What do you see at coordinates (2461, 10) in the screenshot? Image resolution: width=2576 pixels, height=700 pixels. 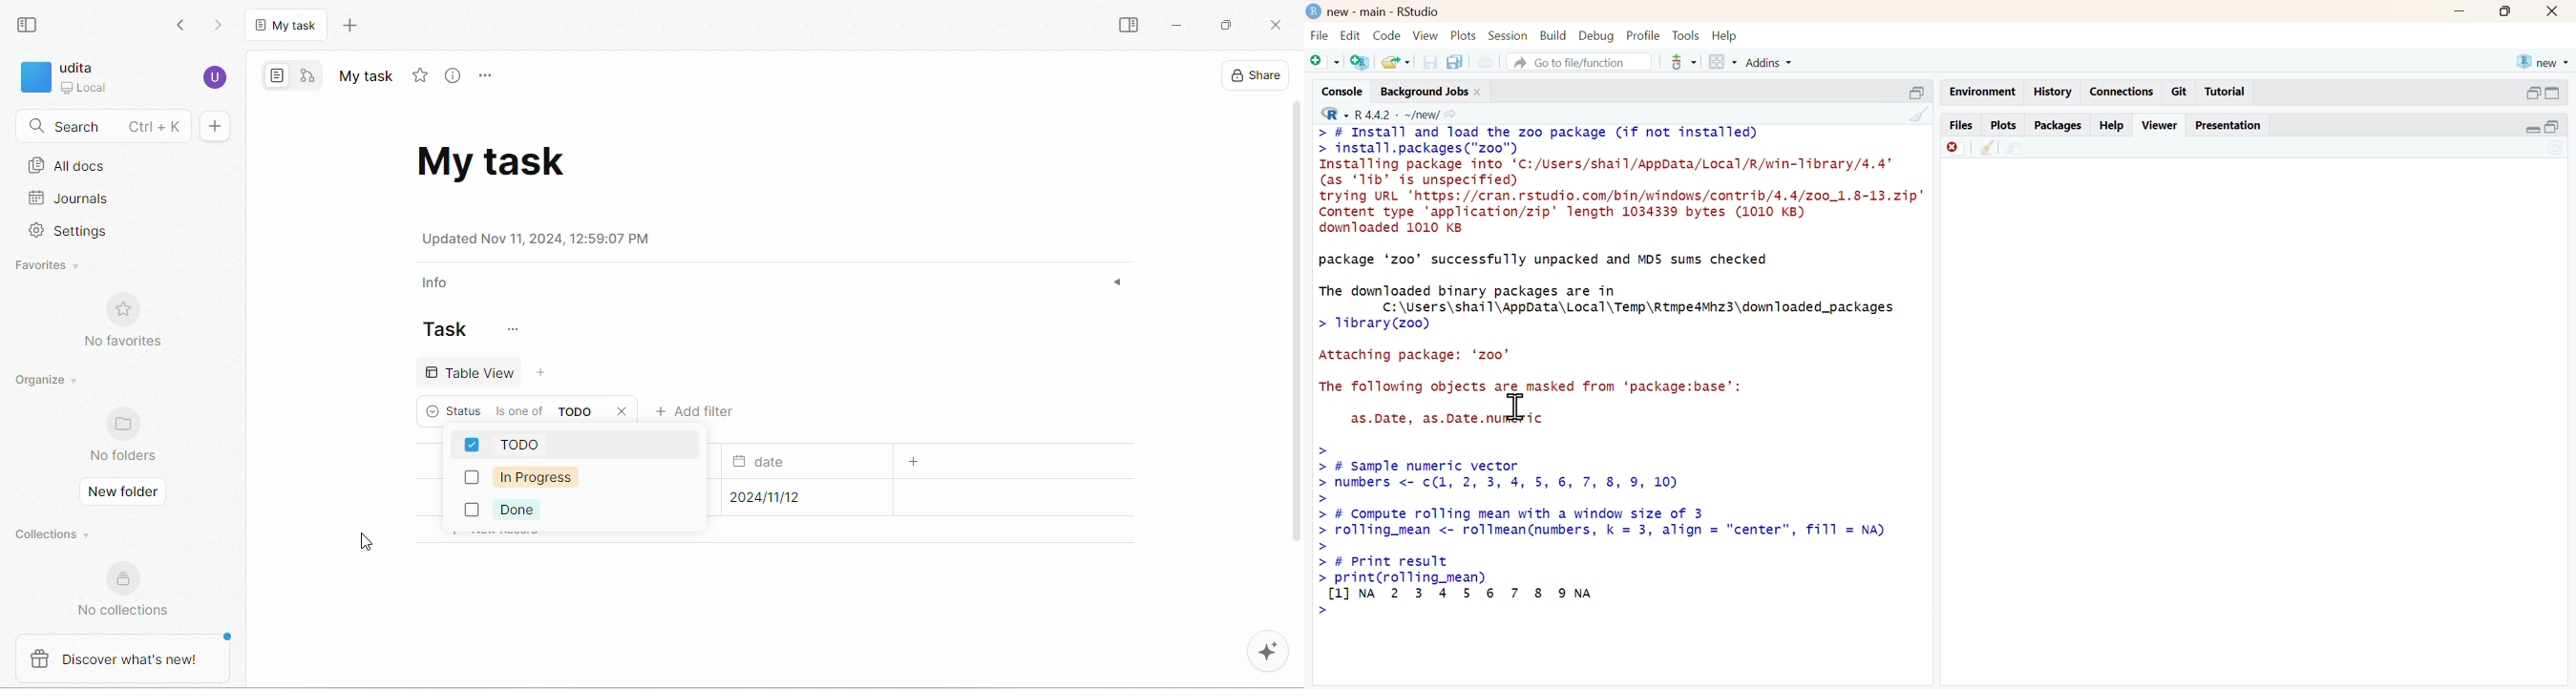 I see `minimise` at bounding box center [2461, 10].